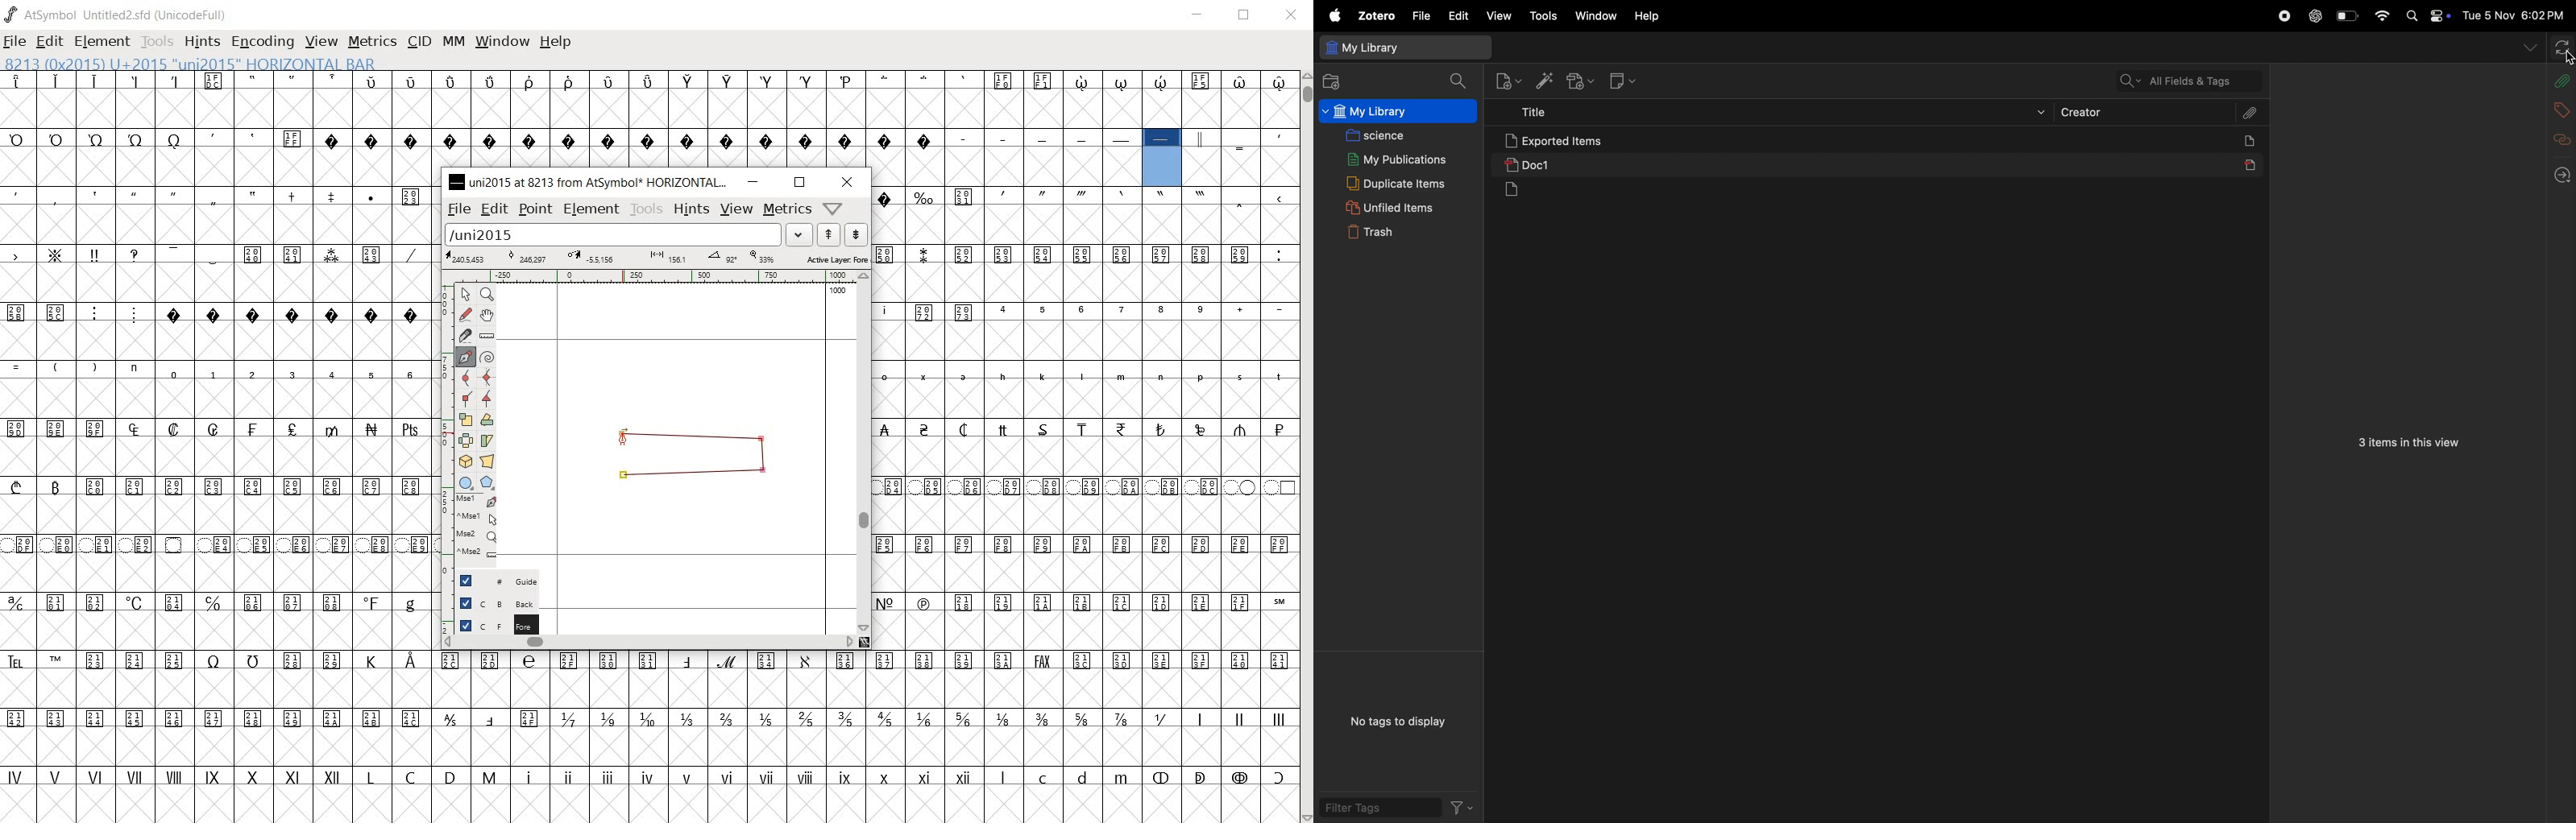 This screenshot has height=840, width=2576. Describe the element at coordinates (467, 529) in the screenshot. I see `mse1 mse1 mse2 mse2` at that location.